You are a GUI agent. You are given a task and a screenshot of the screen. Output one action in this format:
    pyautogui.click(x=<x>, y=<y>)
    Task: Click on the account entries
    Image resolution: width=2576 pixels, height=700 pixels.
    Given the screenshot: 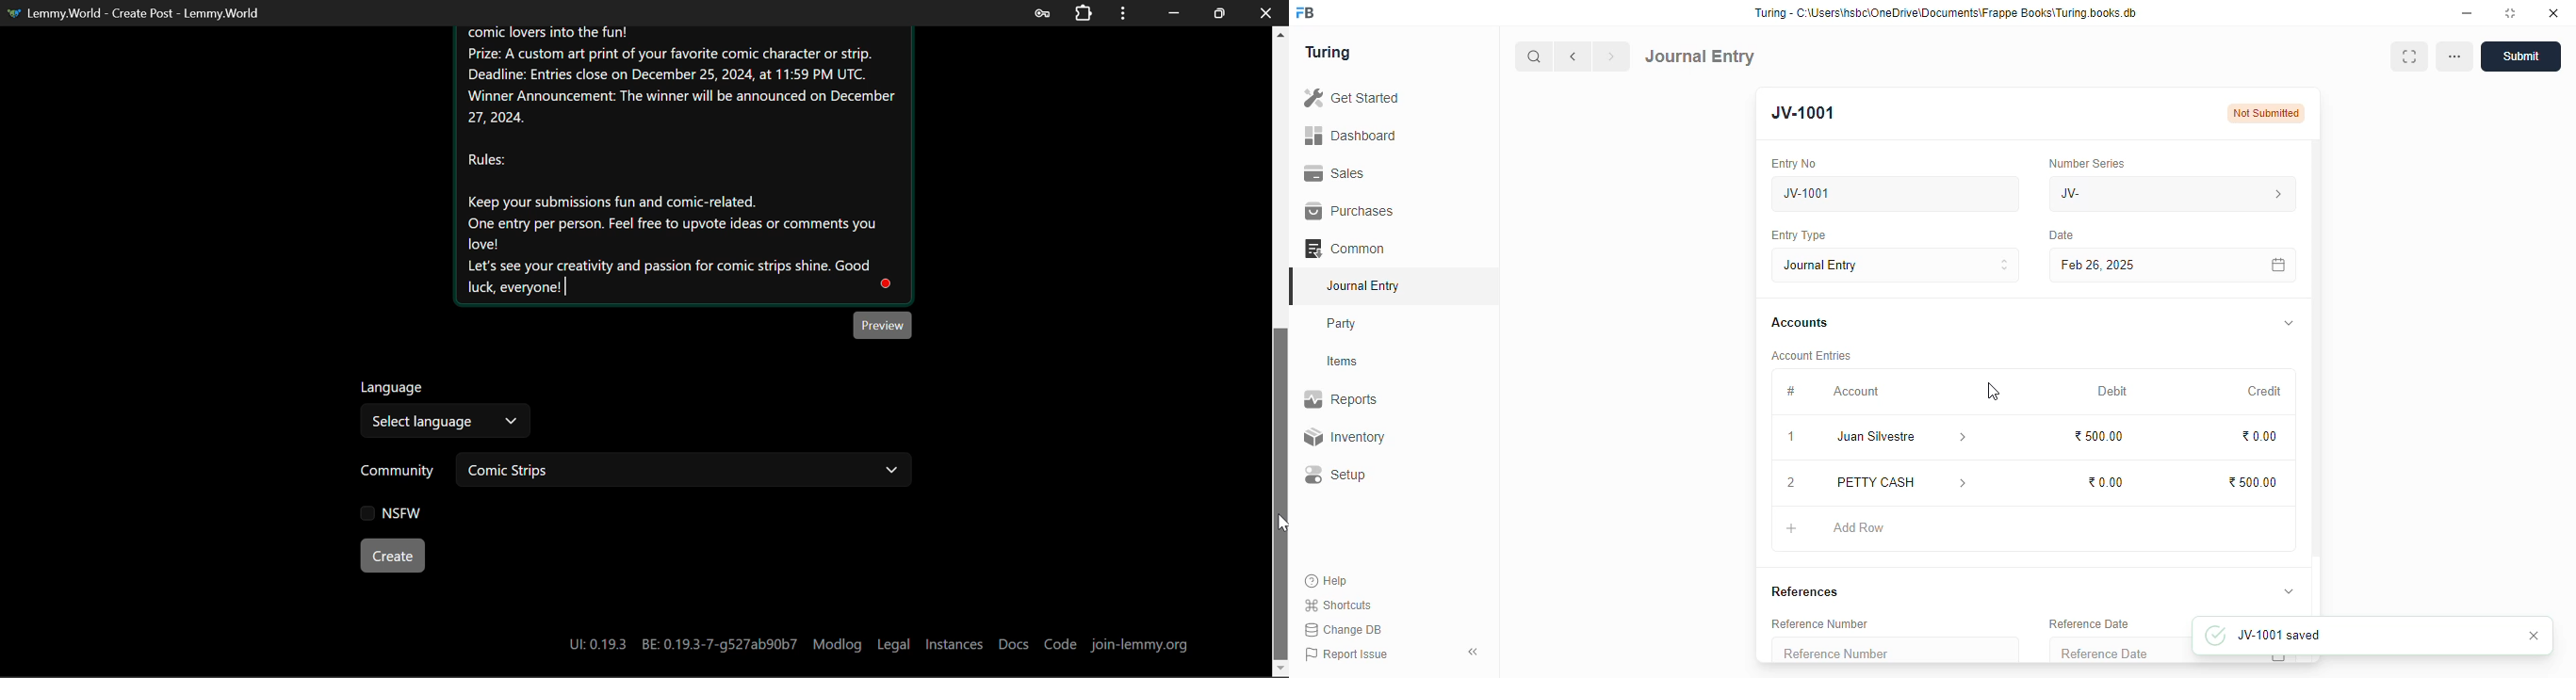 What is the action you would take?
    pyautogui.click(x=1811, y=355)
    